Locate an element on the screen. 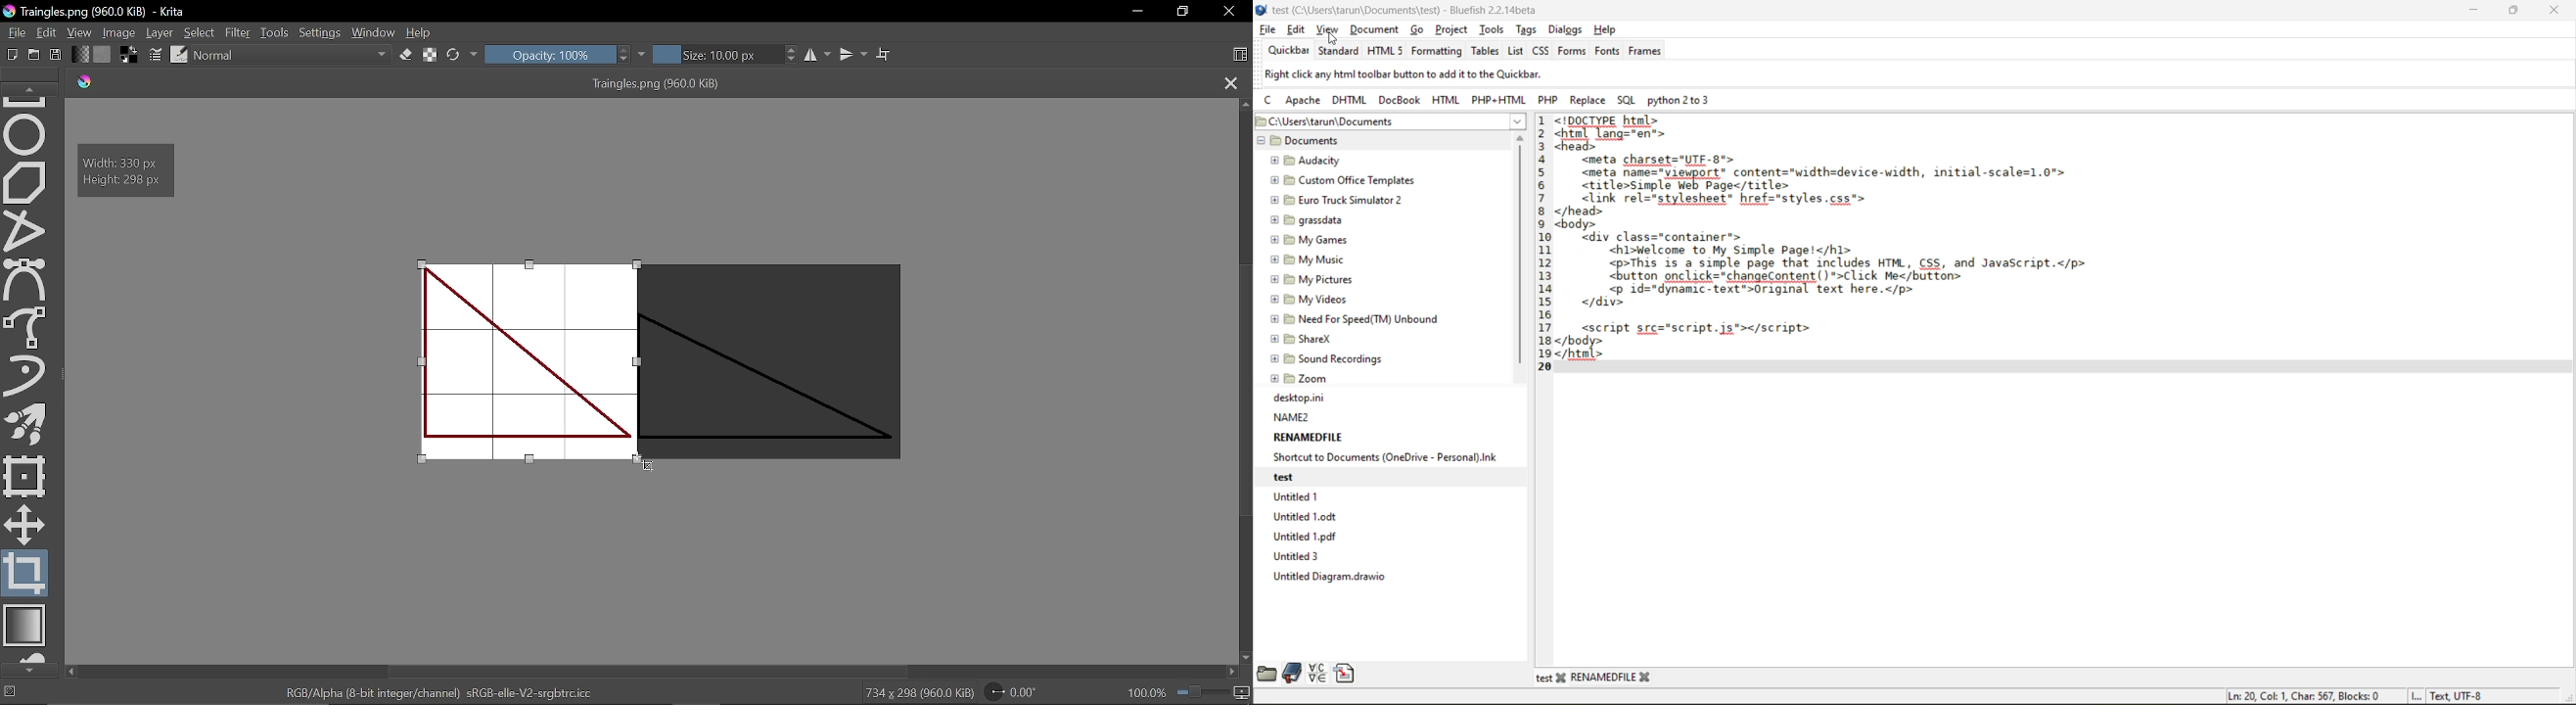 The image size is (2576, 728). forms is located at coordinates (1571, 52).